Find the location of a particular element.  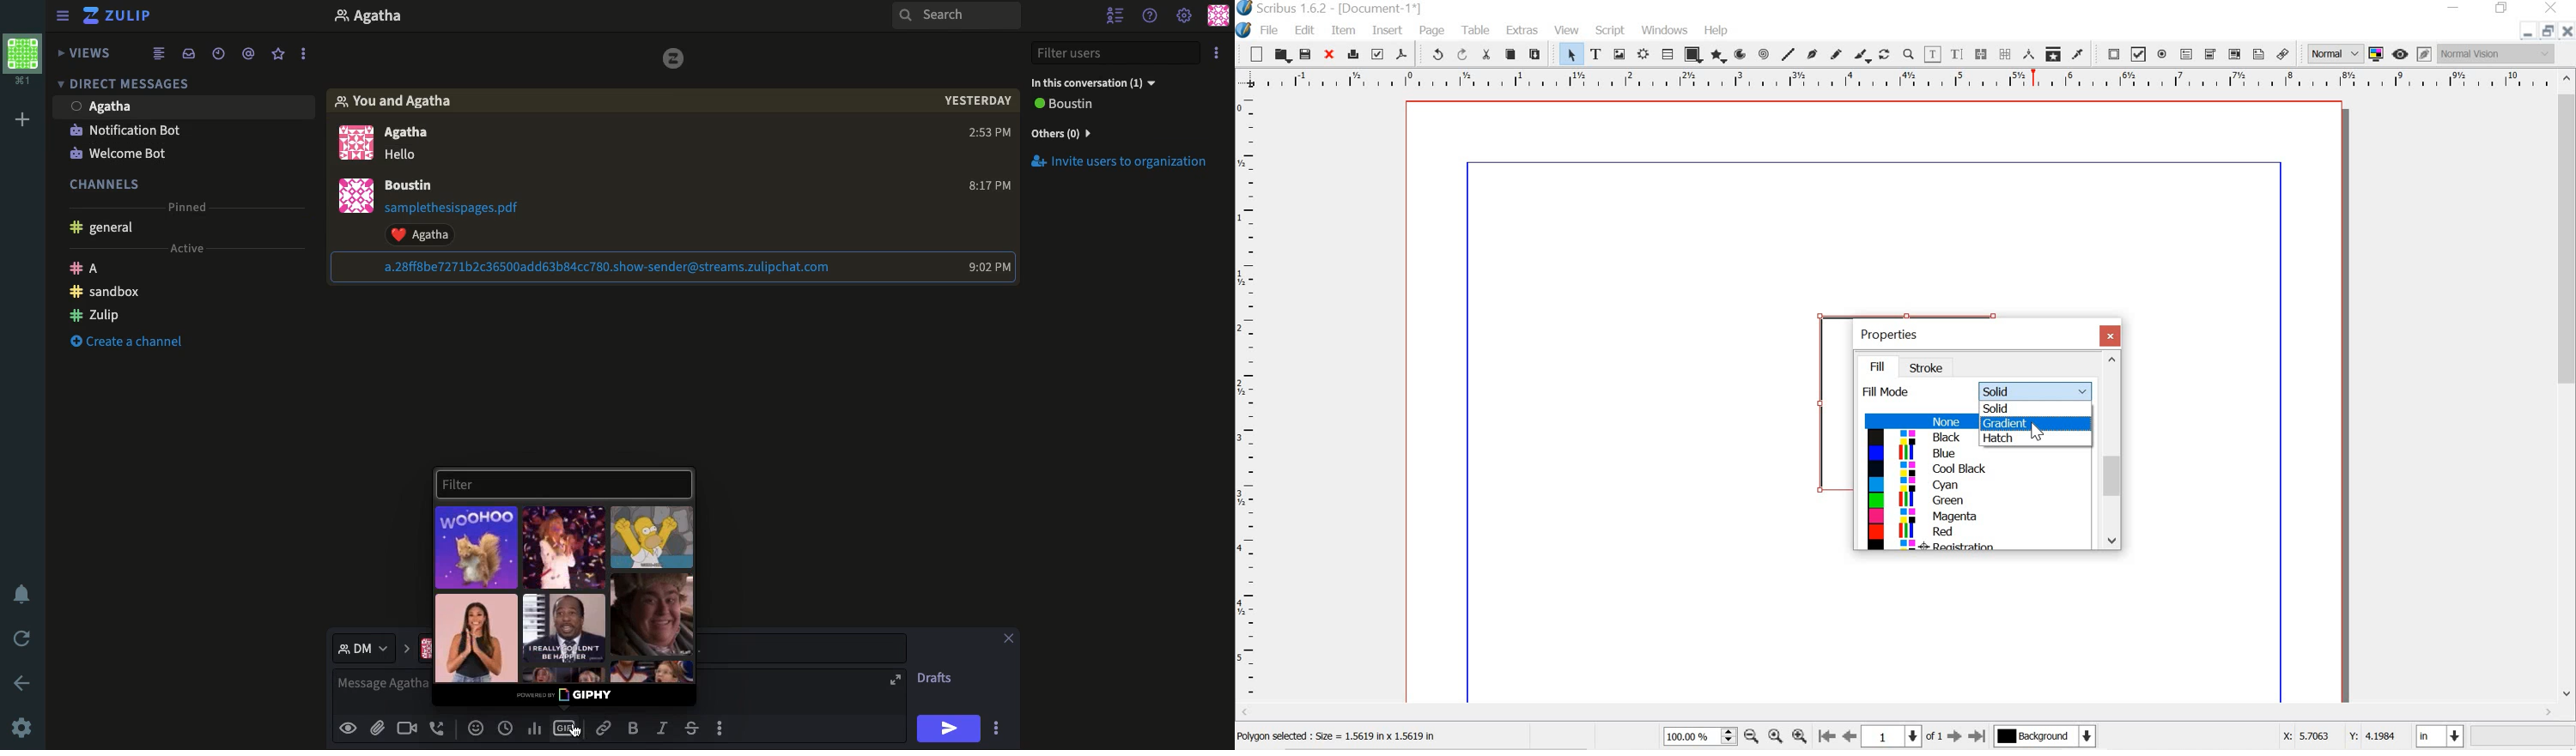

cursor is located at coordinates (579, 737).